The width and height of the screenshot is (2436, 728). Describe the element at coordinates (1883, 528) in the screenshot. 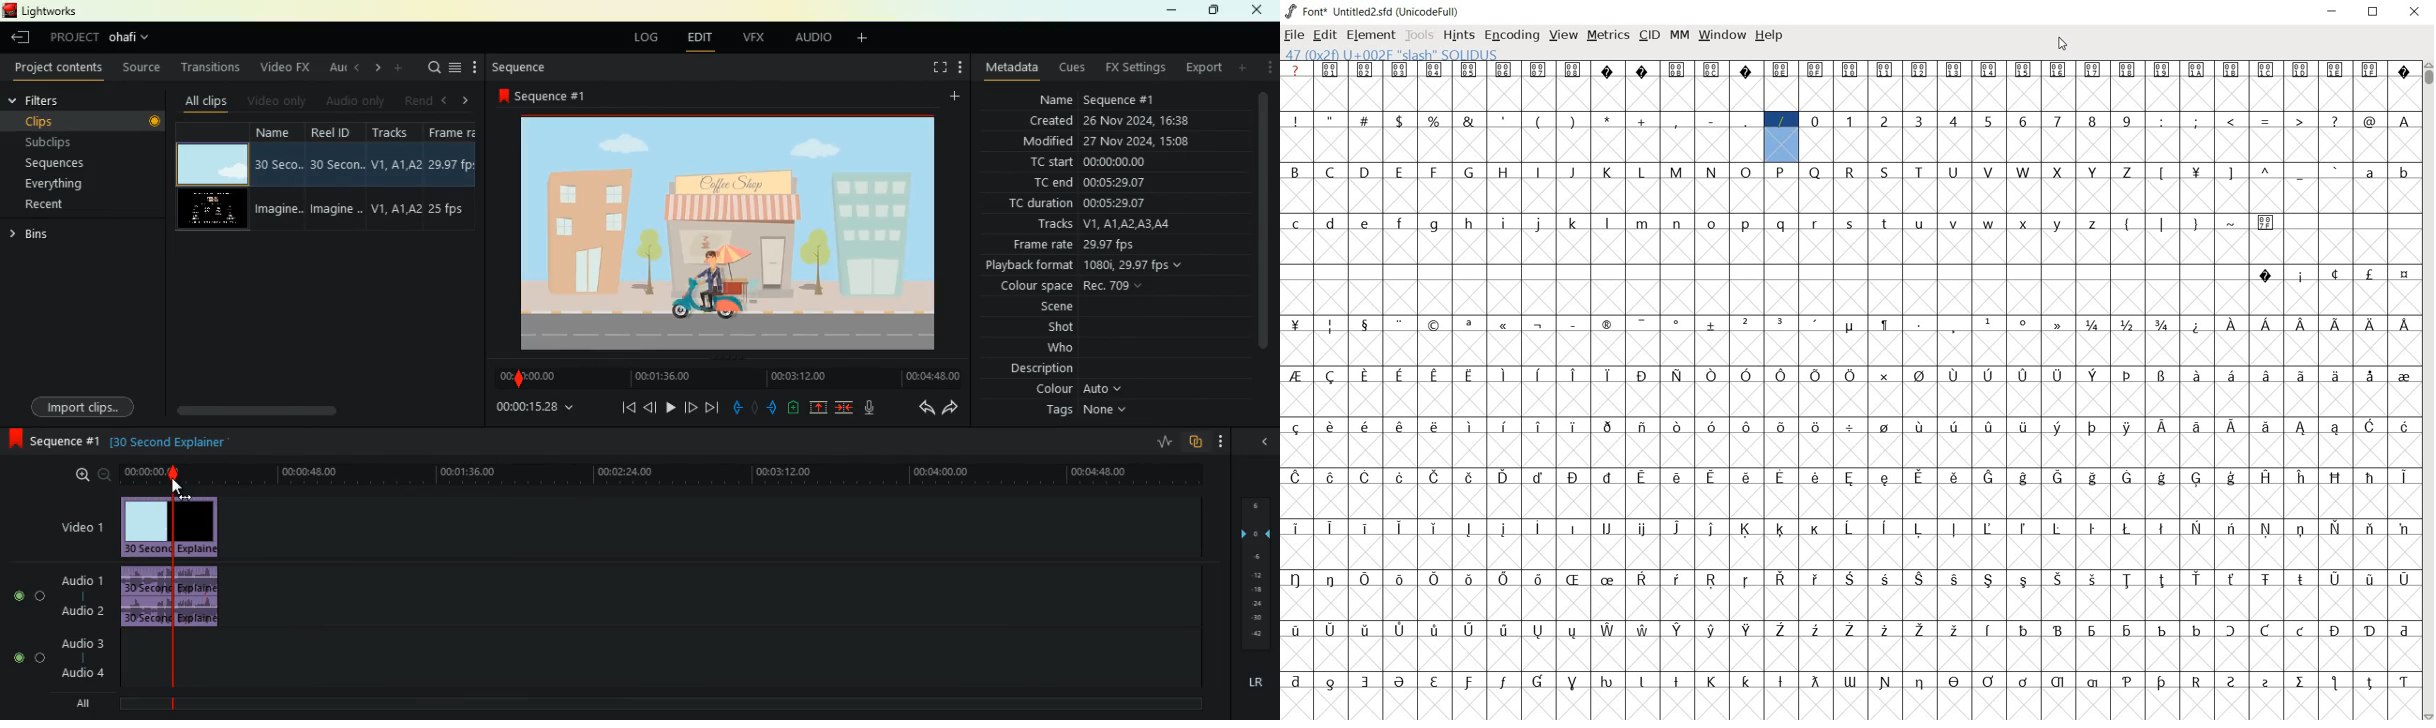

I see `glyph` at that location.